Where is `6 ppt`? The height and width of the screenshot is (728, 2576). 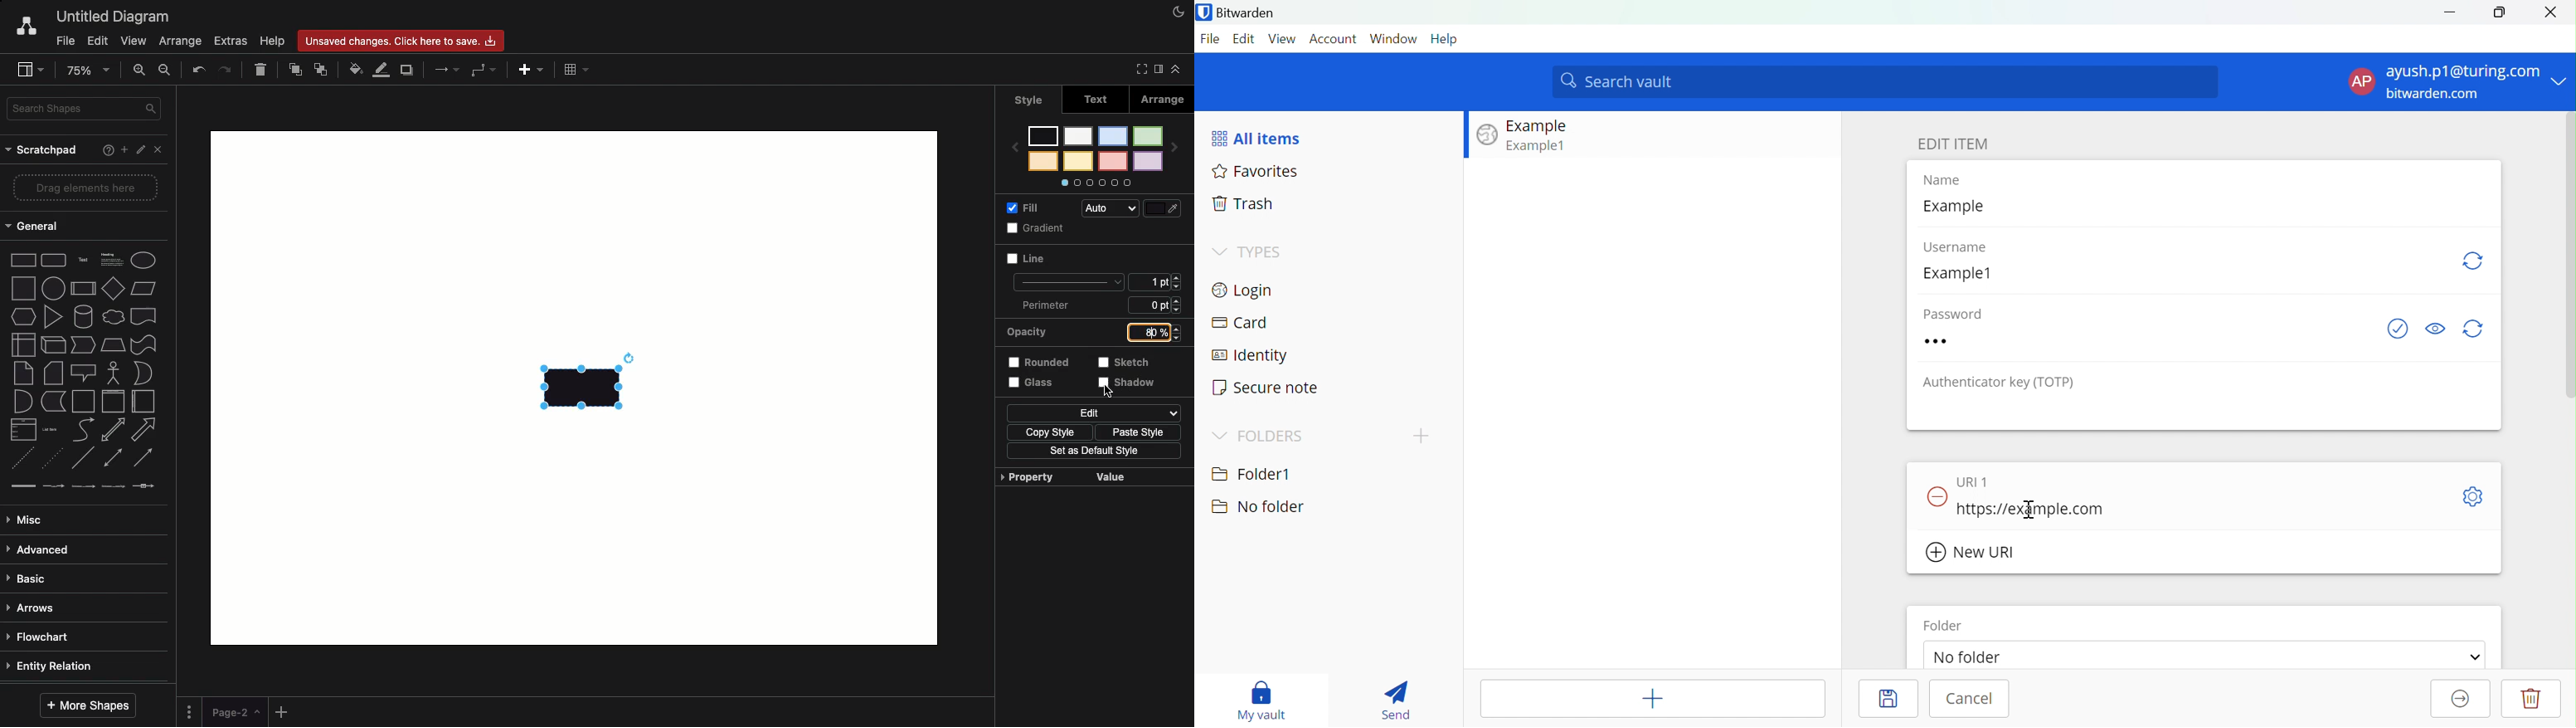 6 ppt is located at coordinates (1159, 307).